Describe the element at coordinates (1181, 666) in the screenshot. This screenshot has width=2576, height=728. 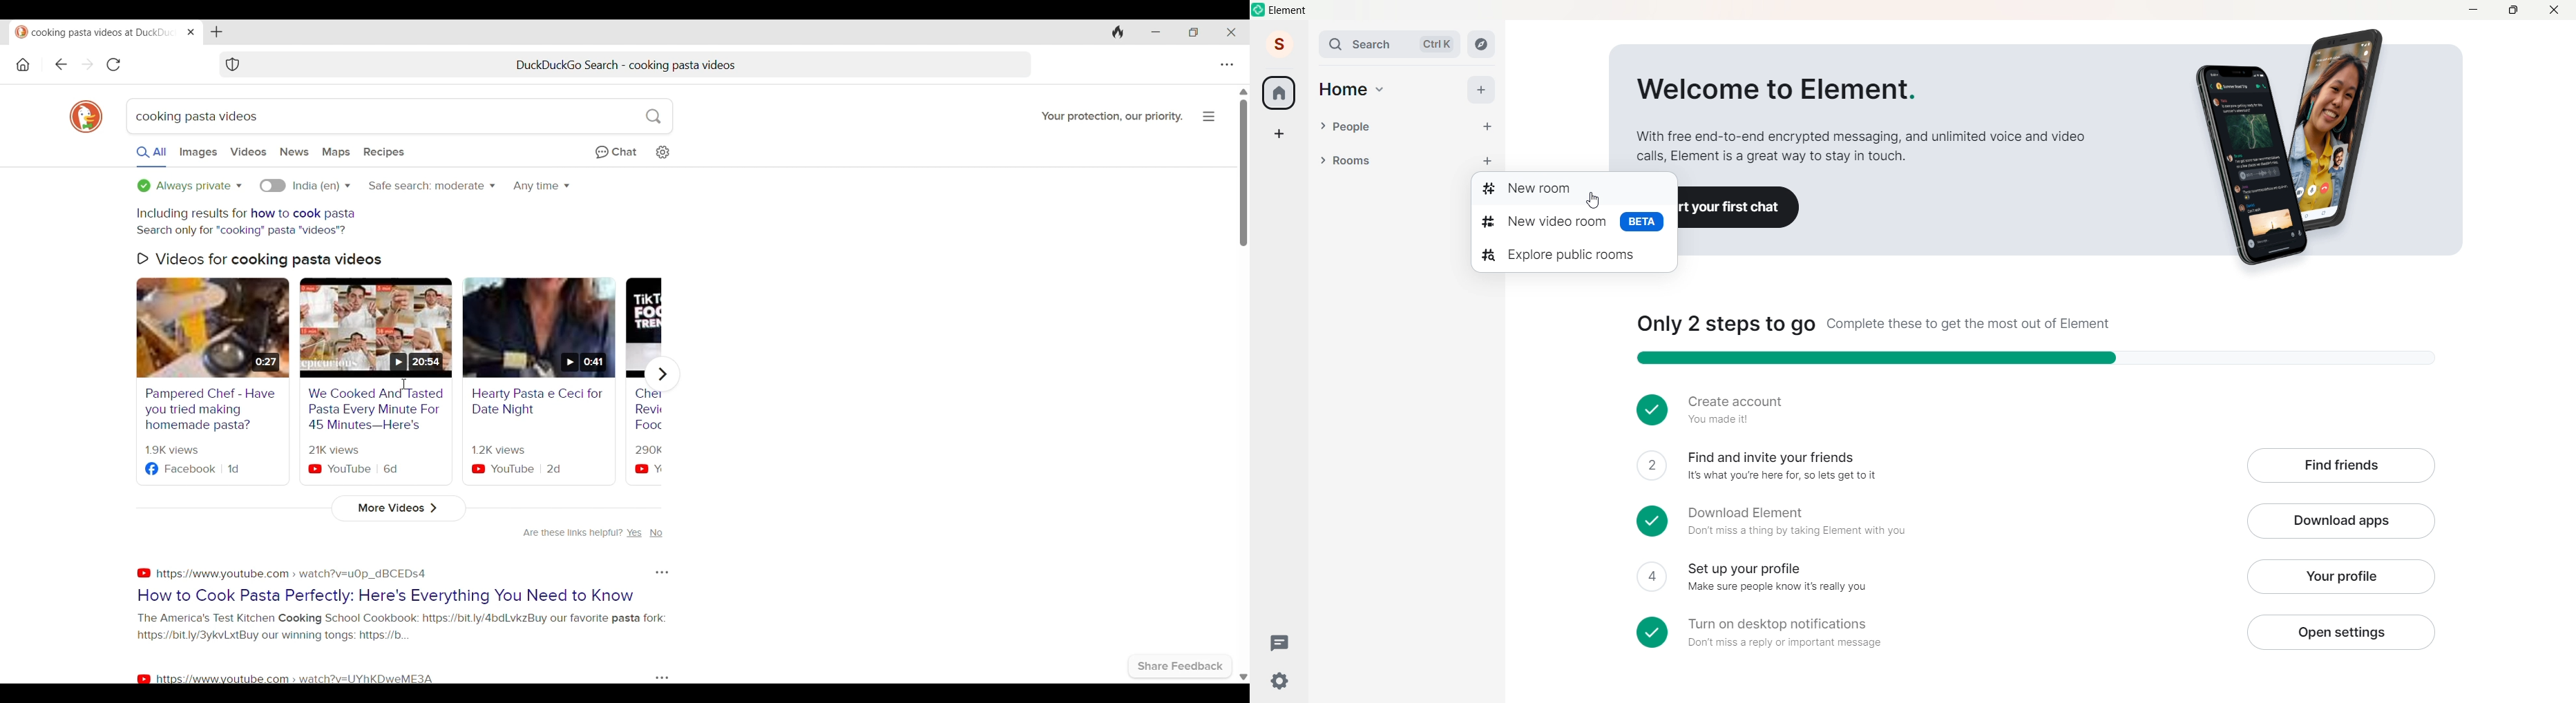
I see `Share feedback` at that location.